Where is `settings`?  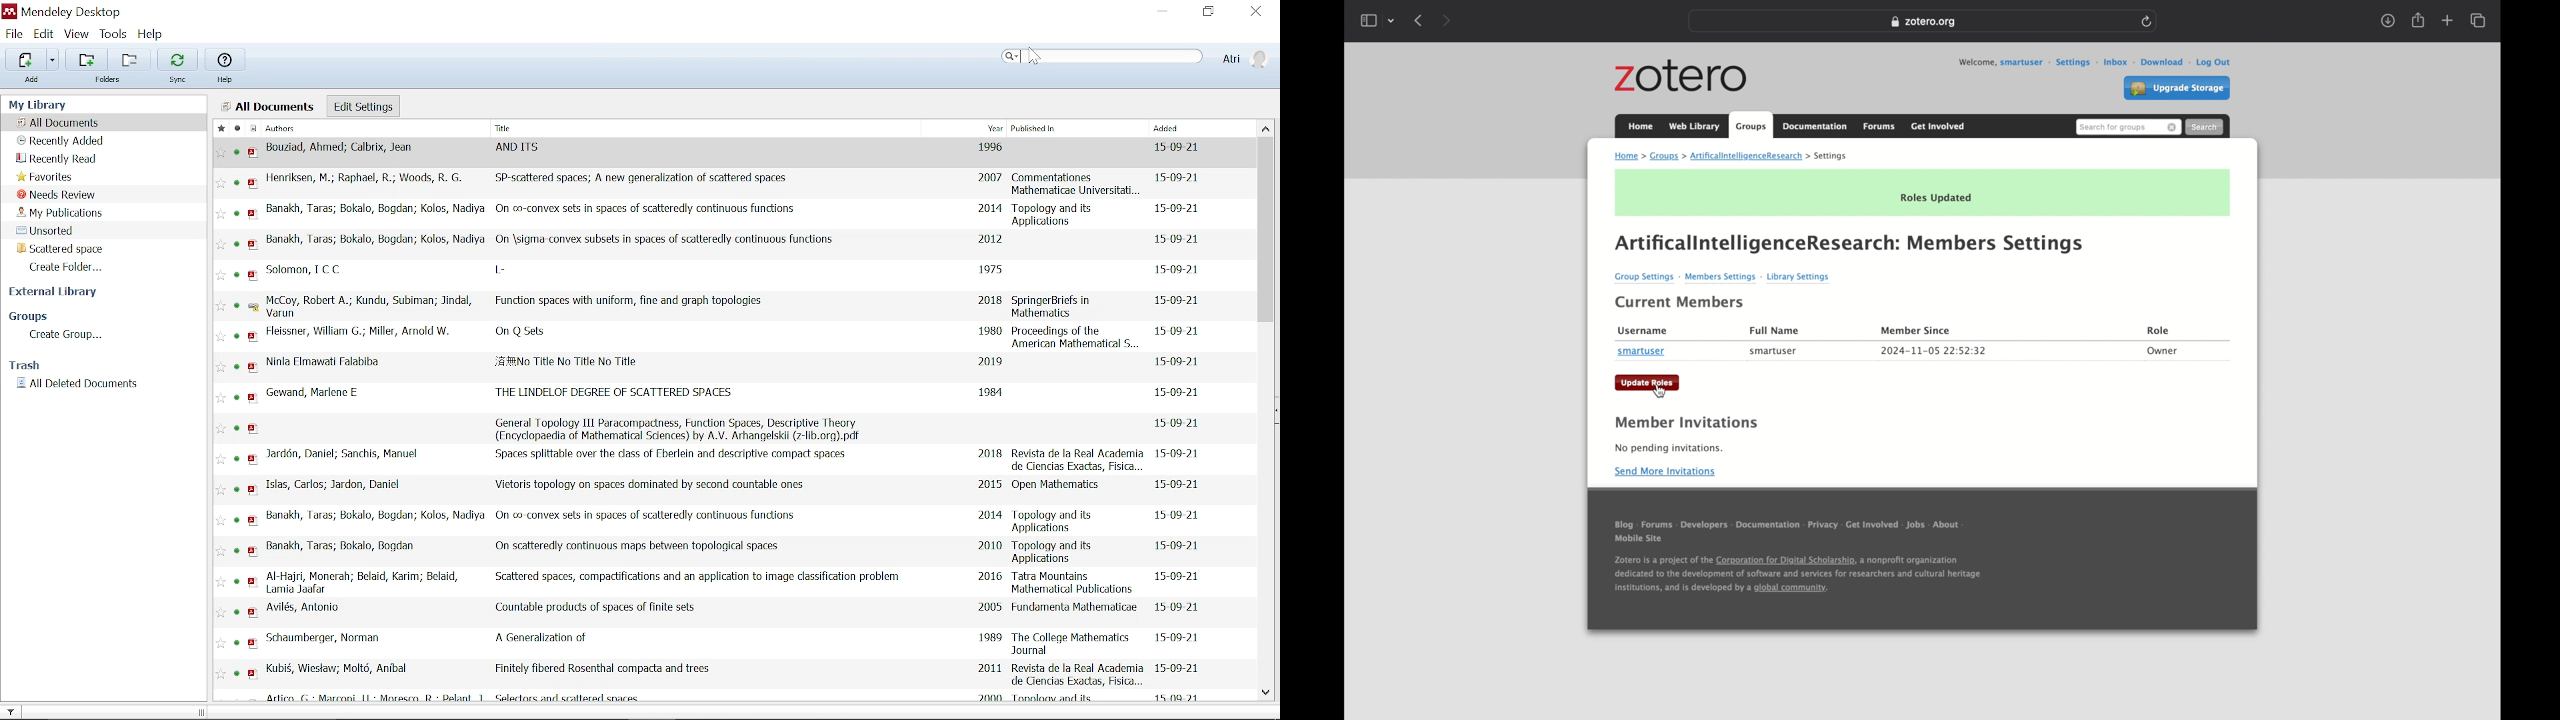 settings is located at coordinates (1827, 155).